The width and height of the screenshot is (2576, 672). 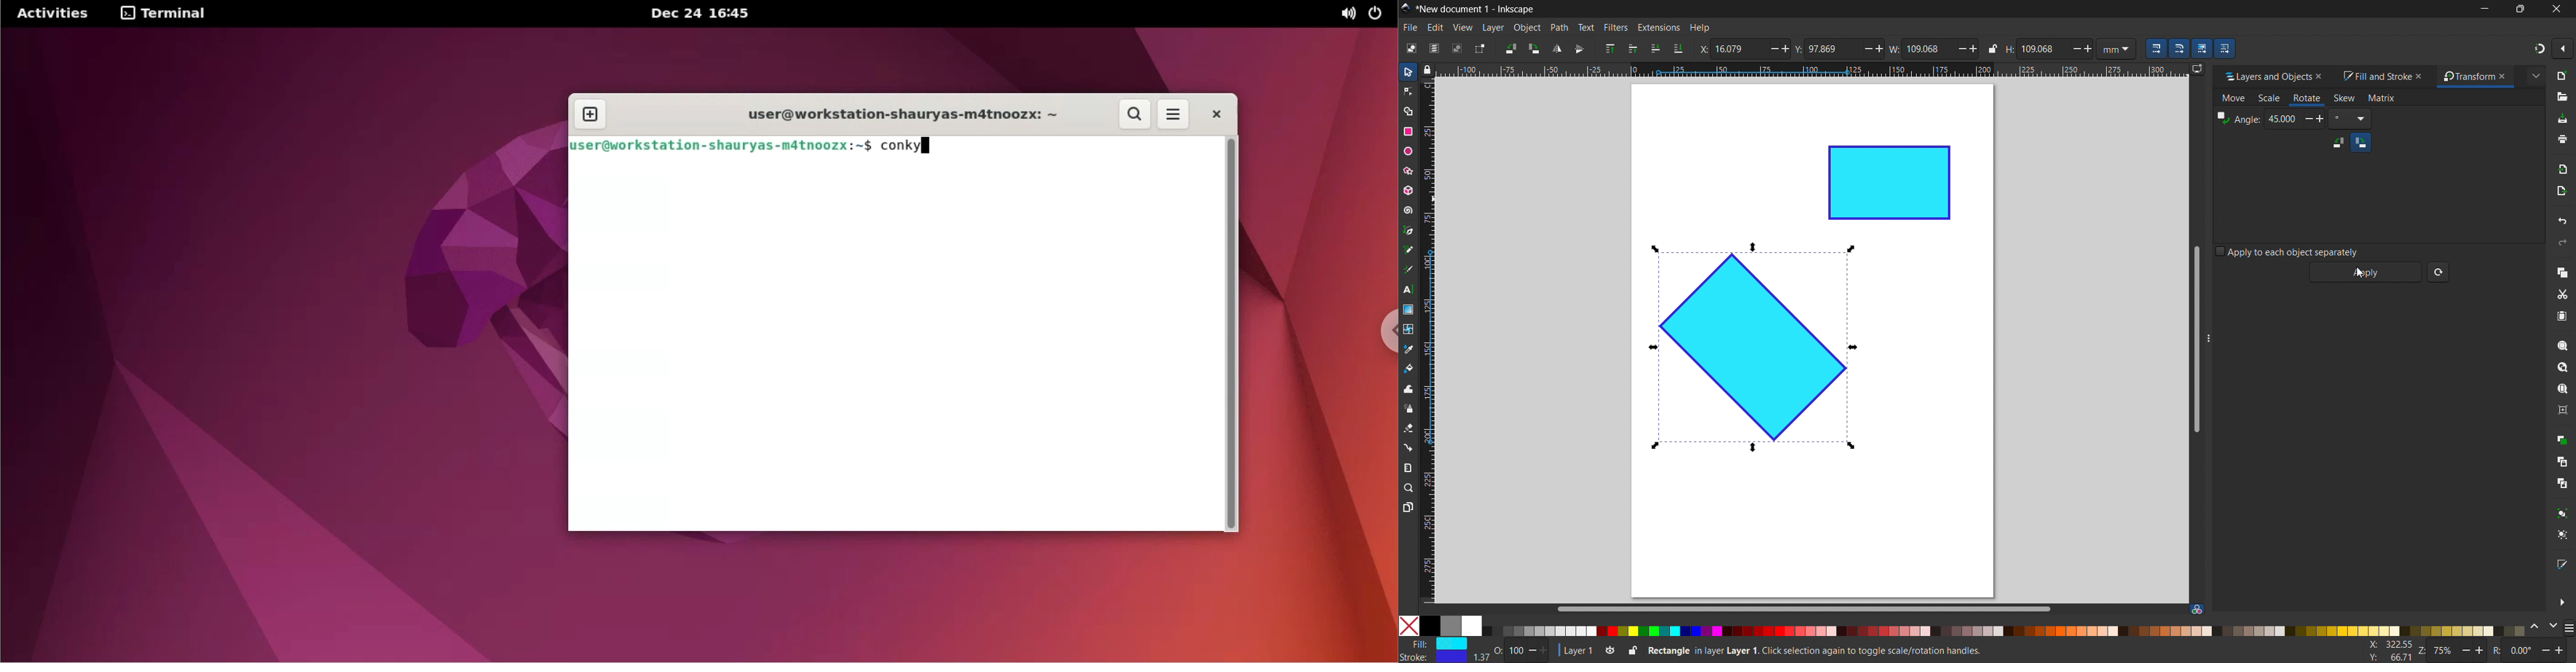 I want to click on zoom center page, so click(x=2563, y=410).